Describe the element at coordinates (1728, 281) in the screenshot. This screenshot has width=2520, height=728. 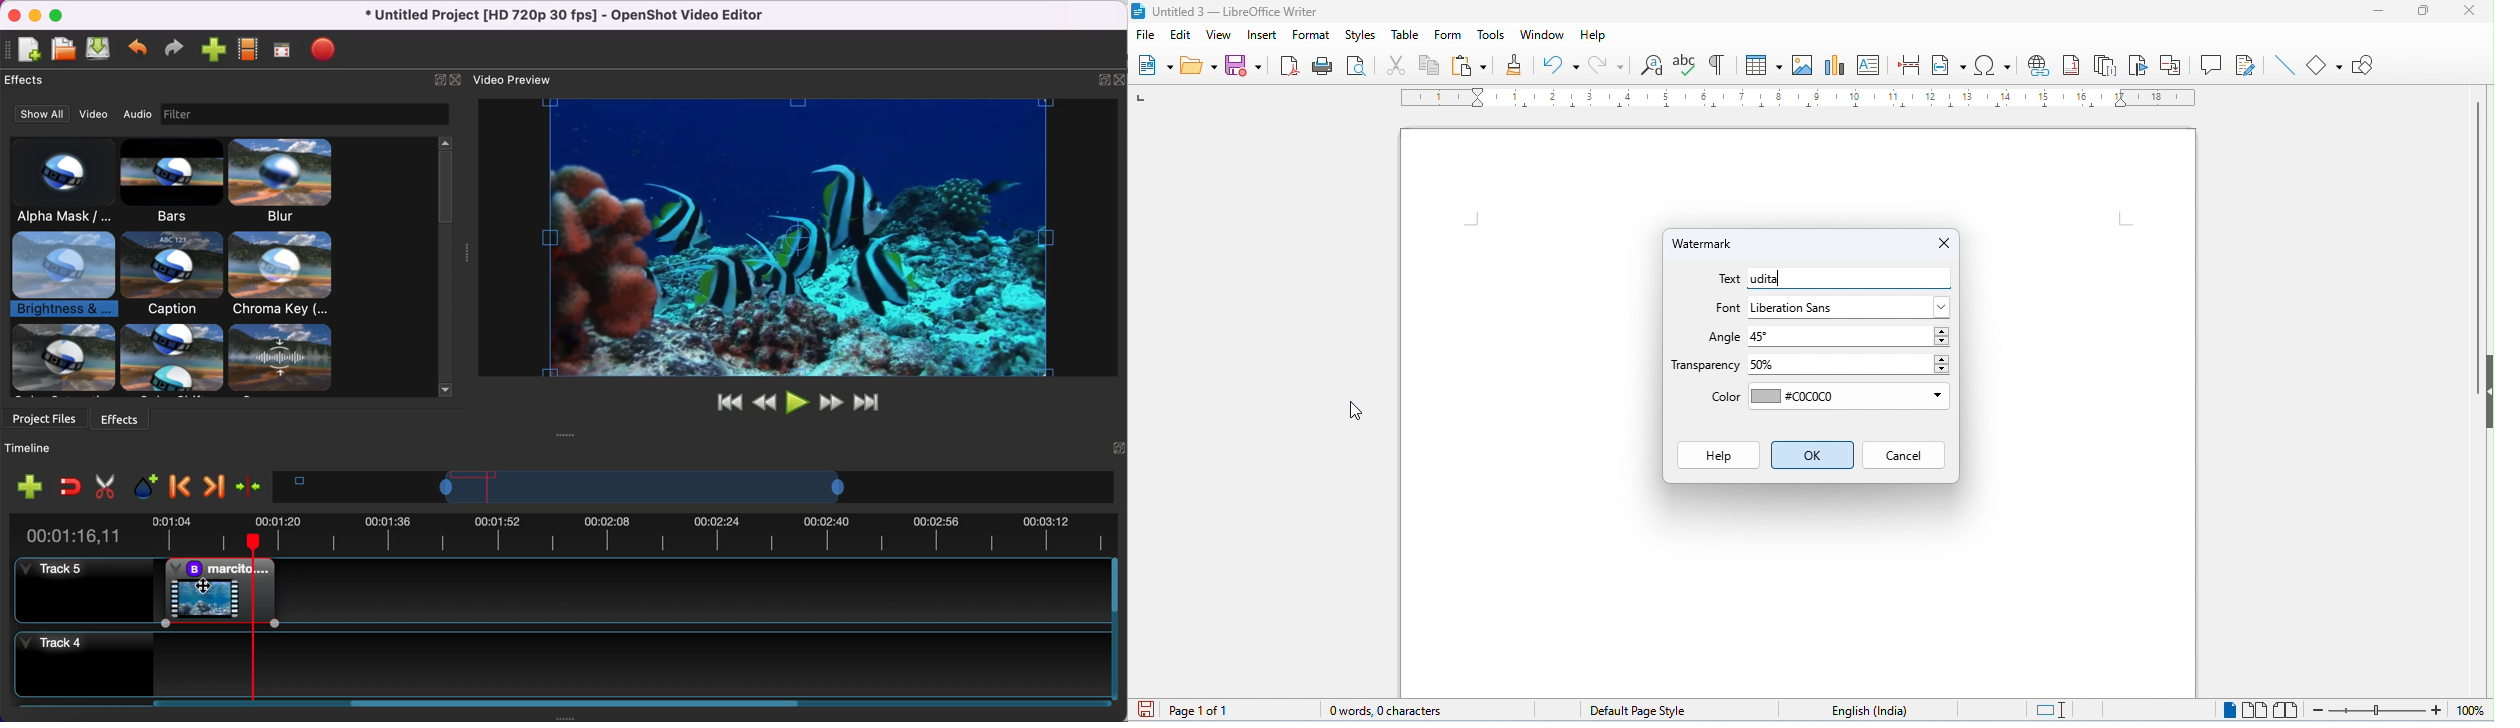
I see `text` at that location.